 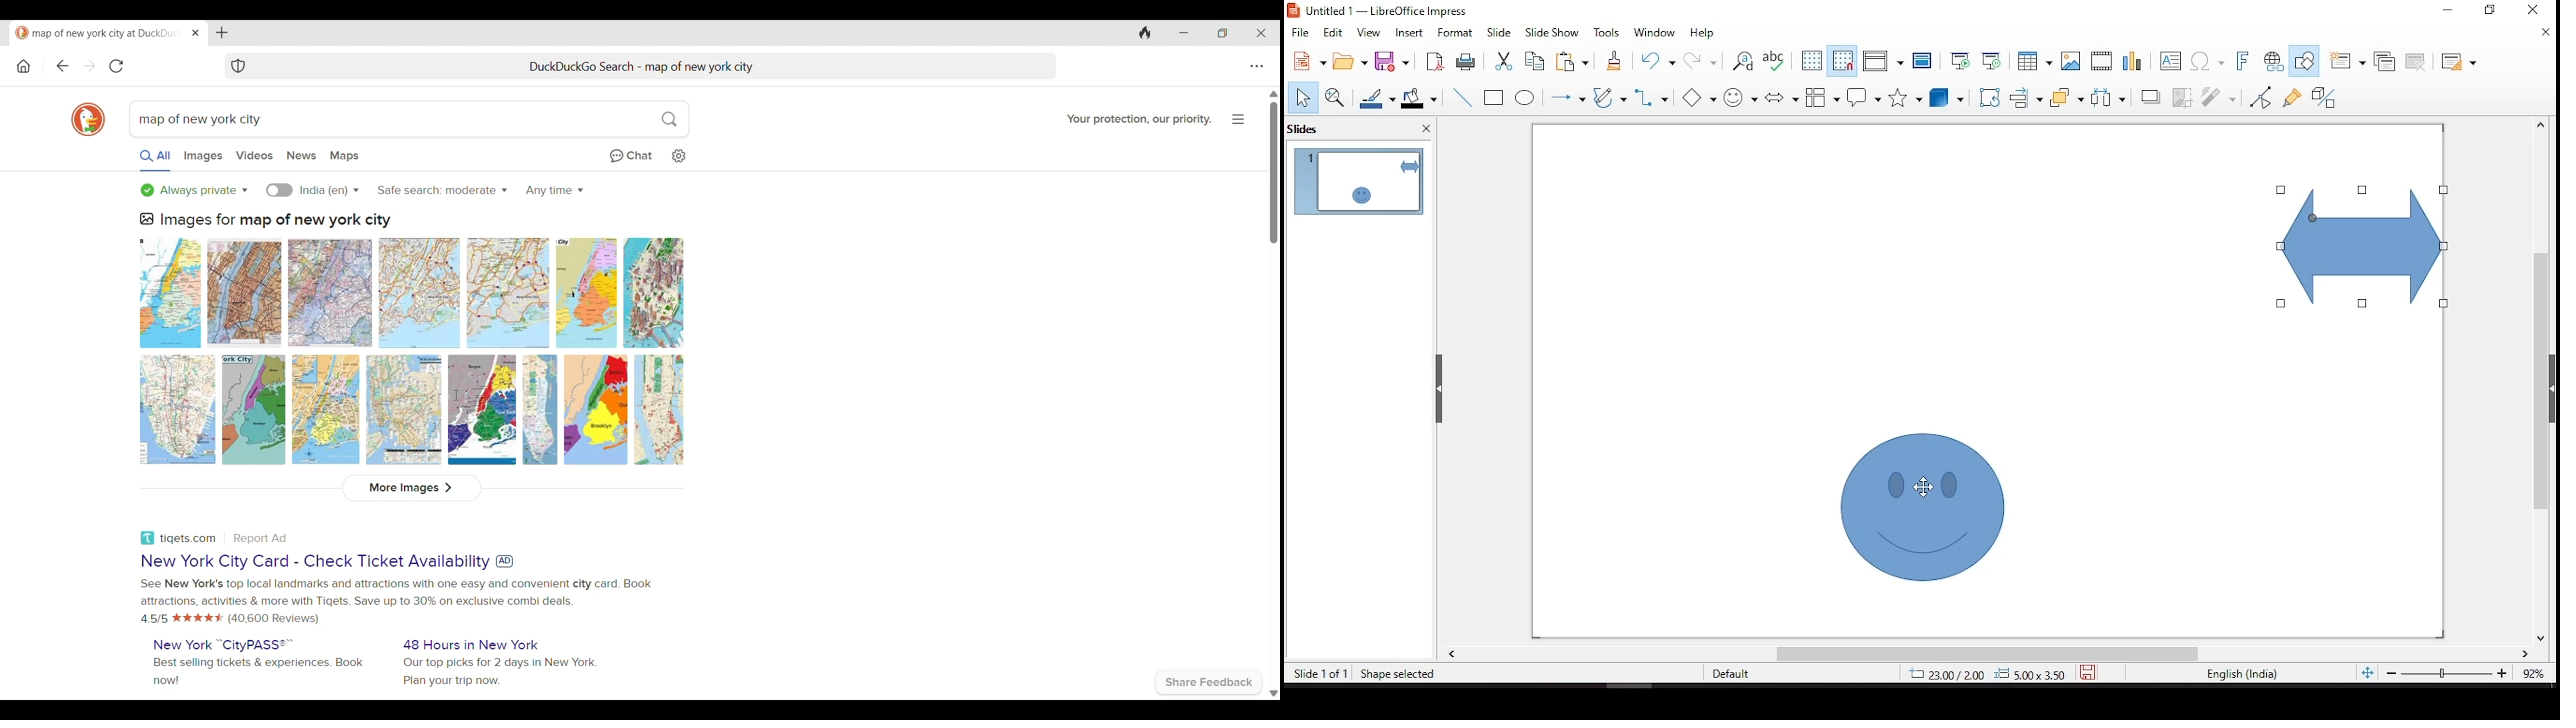 What do you see at coordinates (1571, 97) in the screenshot?
I see `lines and arrows` at bounding box center [1571, 97].